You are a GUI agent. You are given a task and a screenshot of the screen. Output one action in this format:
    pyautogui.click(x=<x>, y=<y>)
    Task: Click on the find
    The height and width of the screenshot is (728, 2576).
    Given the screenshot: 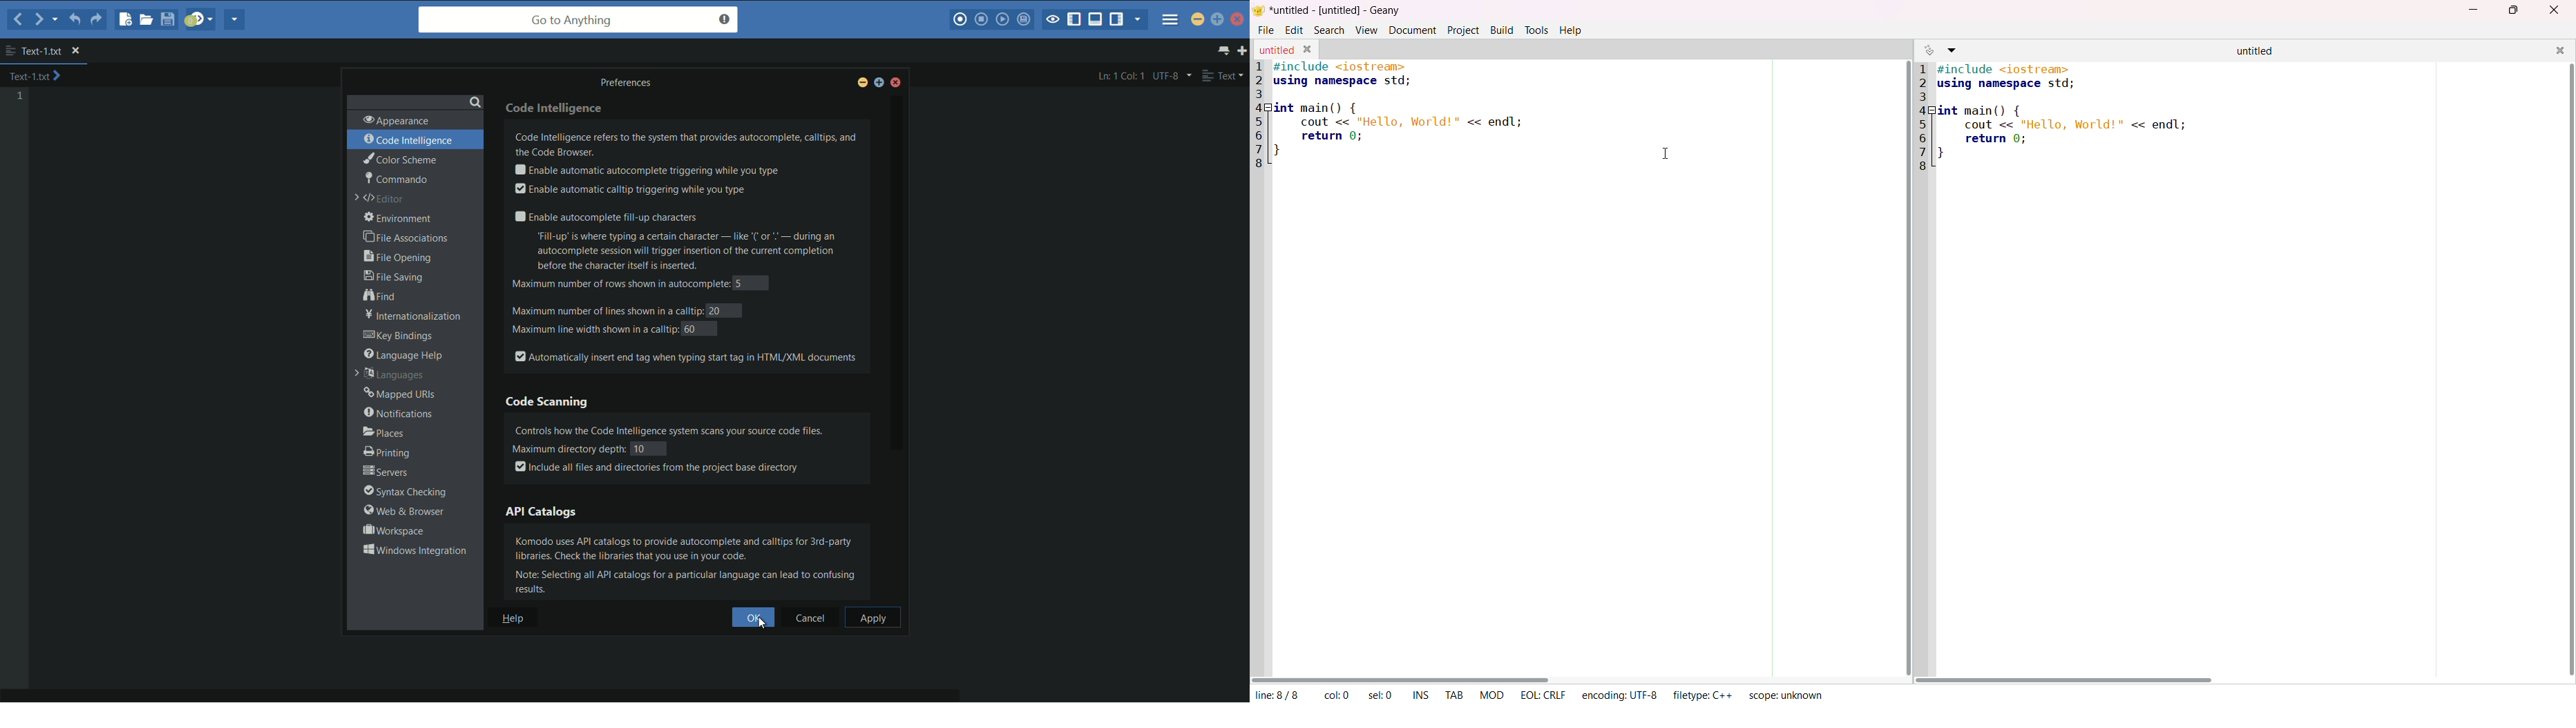 What is the action you would take?
    pyautogui.click(x=382, y=297)
    